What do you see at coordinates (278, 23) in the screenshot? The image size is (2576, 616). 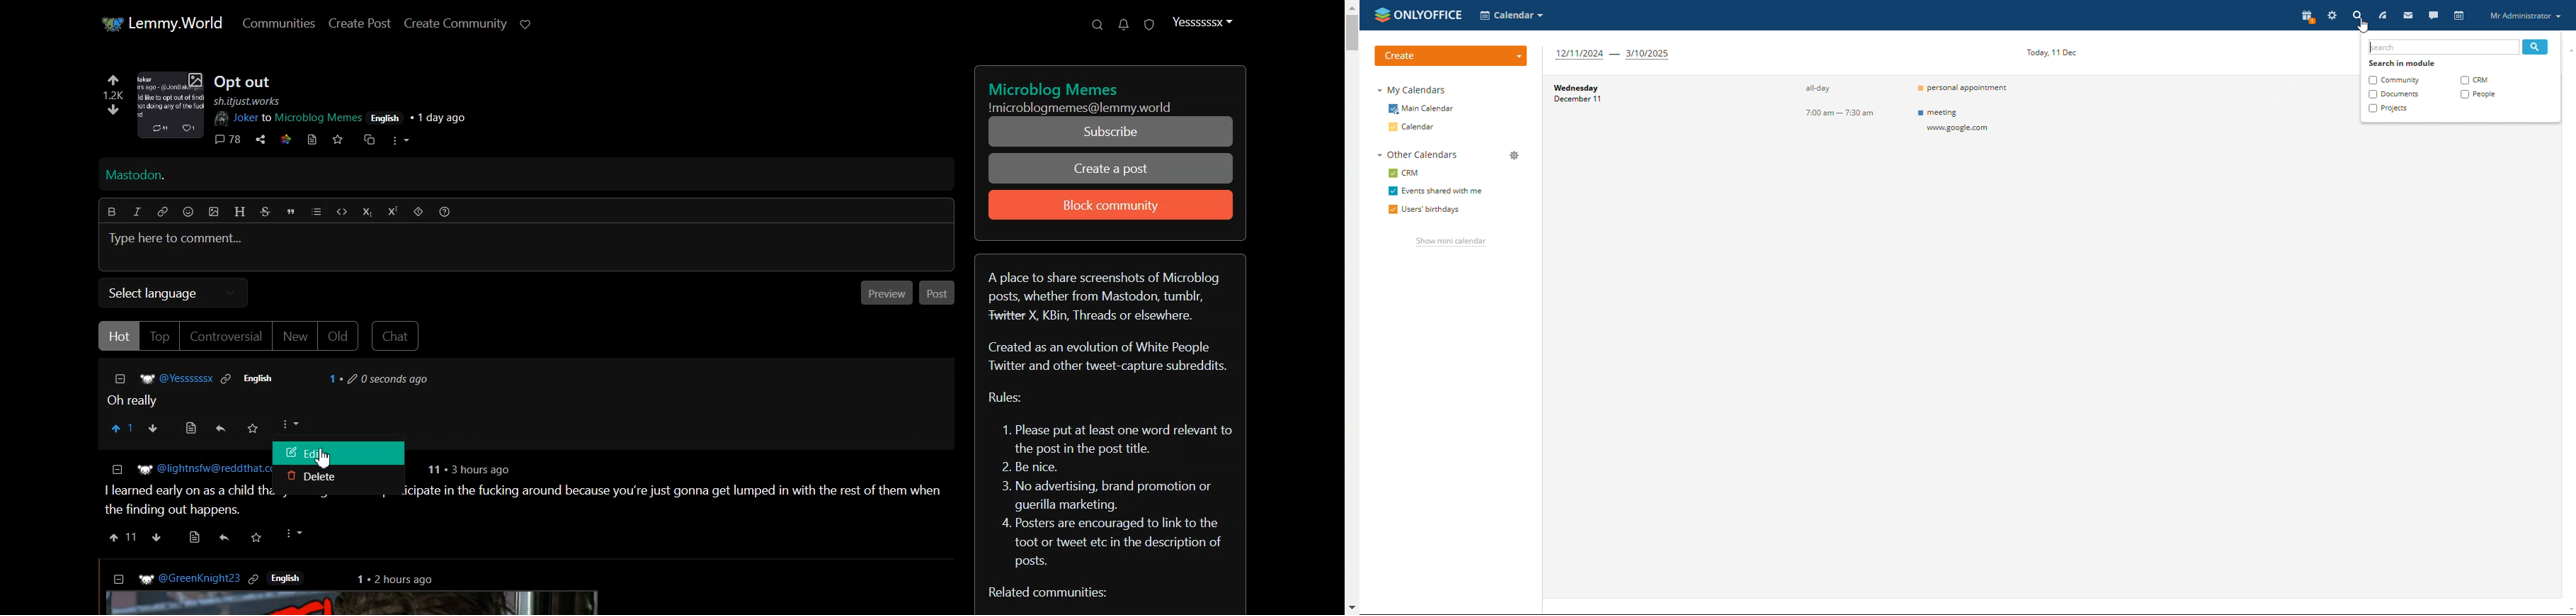 I see `Communities` at bounding box center [278, 23].